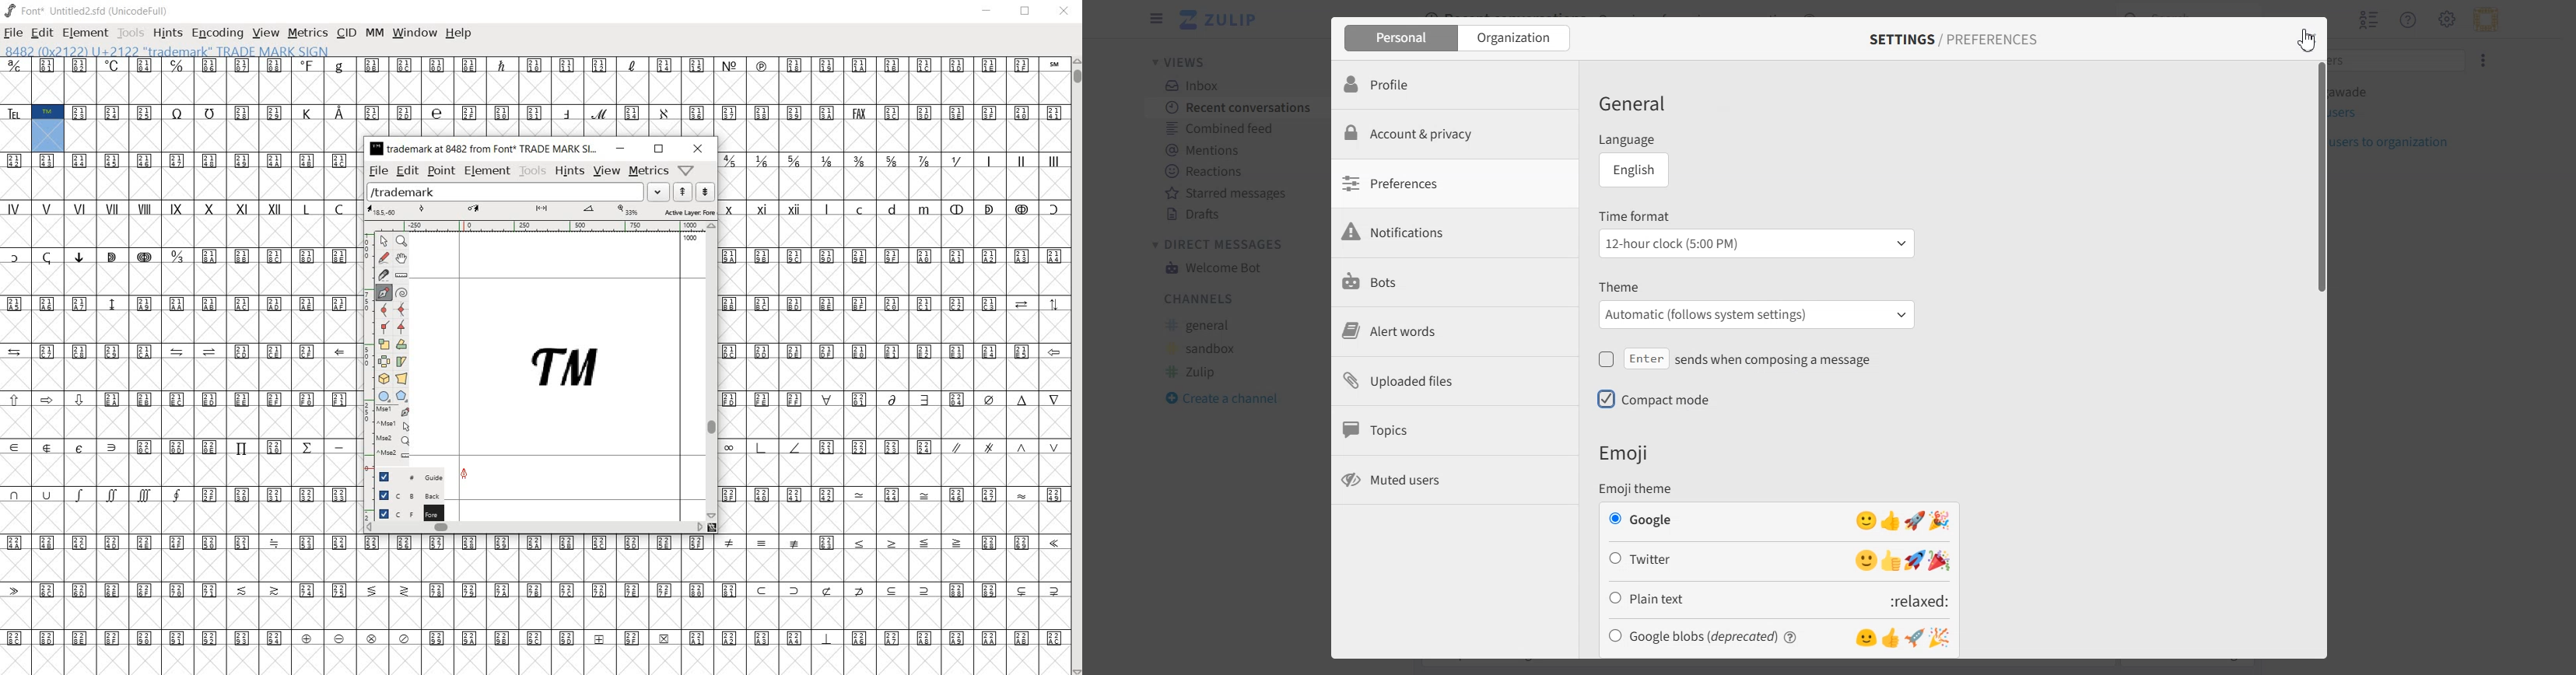 The height and width of the screenshot is (700, 2576). What do you see at coordinates (382, 395) in the screenshot?
I see `rectangle or ellipse` at bounding box center [382, 395].